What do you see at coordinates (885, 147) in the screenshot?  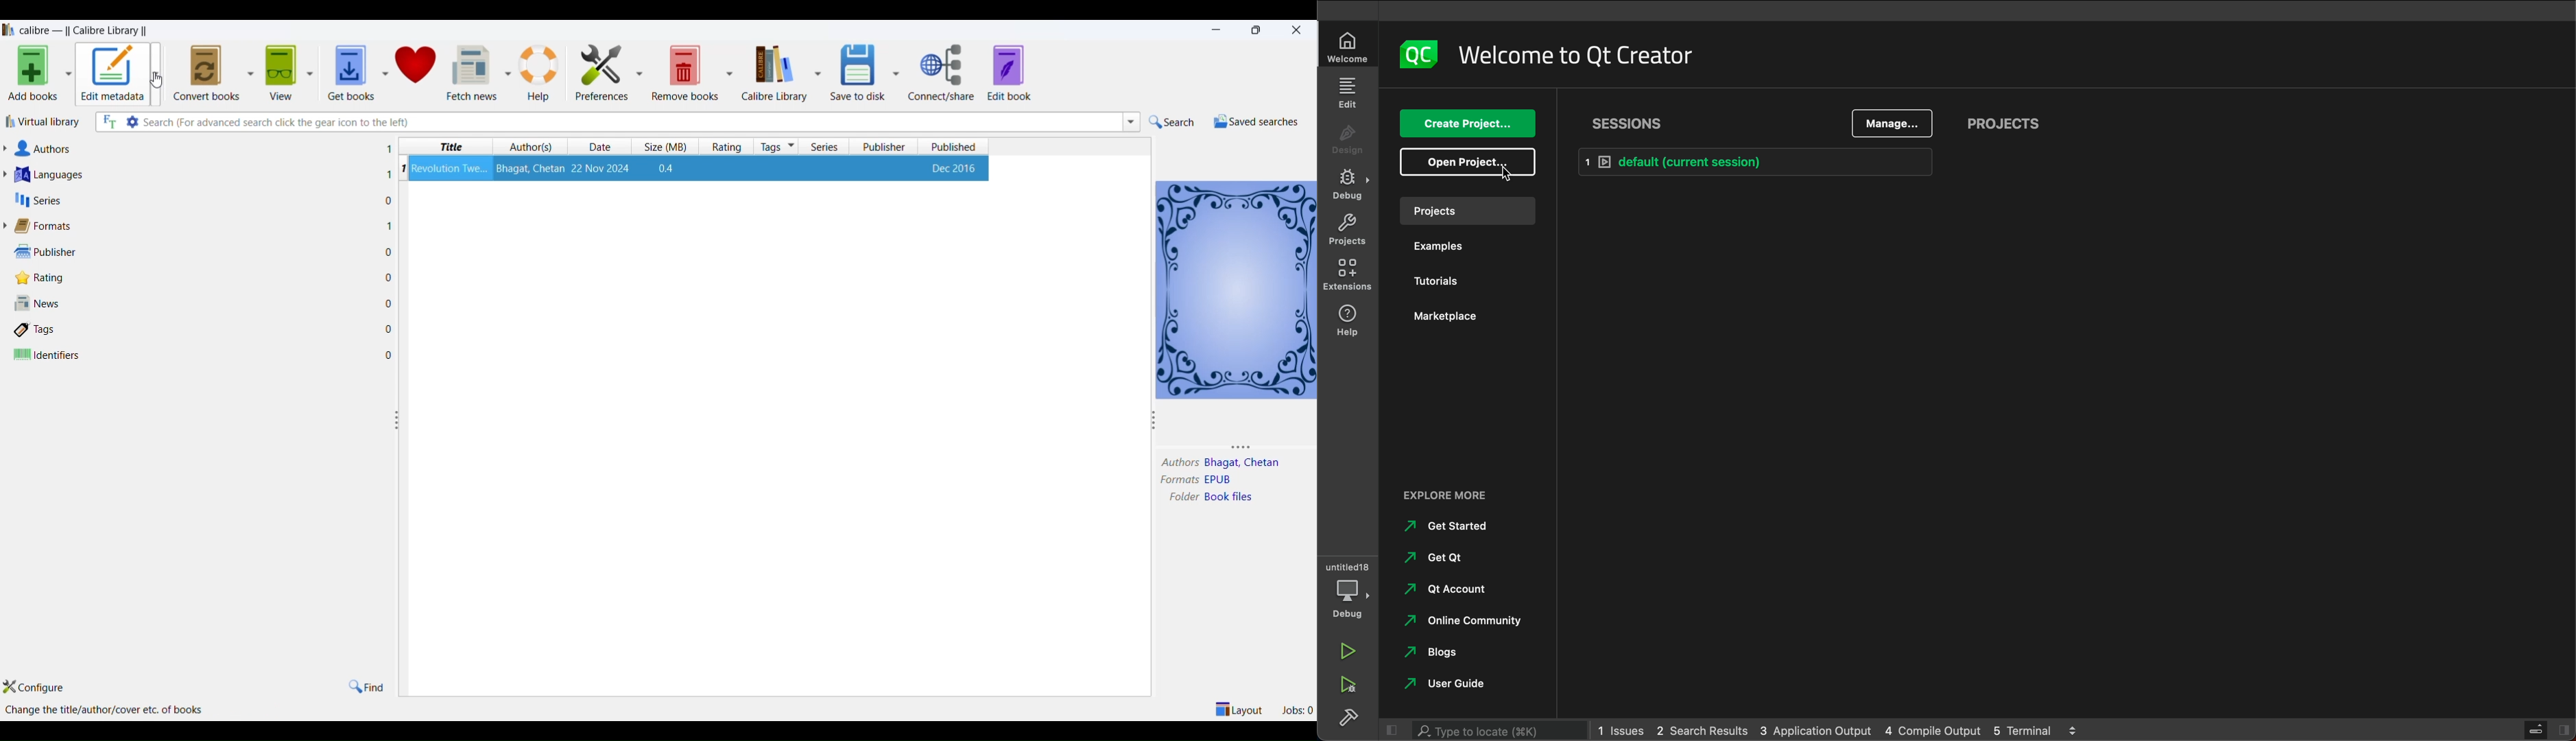 I see `publisher` at bounding box center [885, 147].